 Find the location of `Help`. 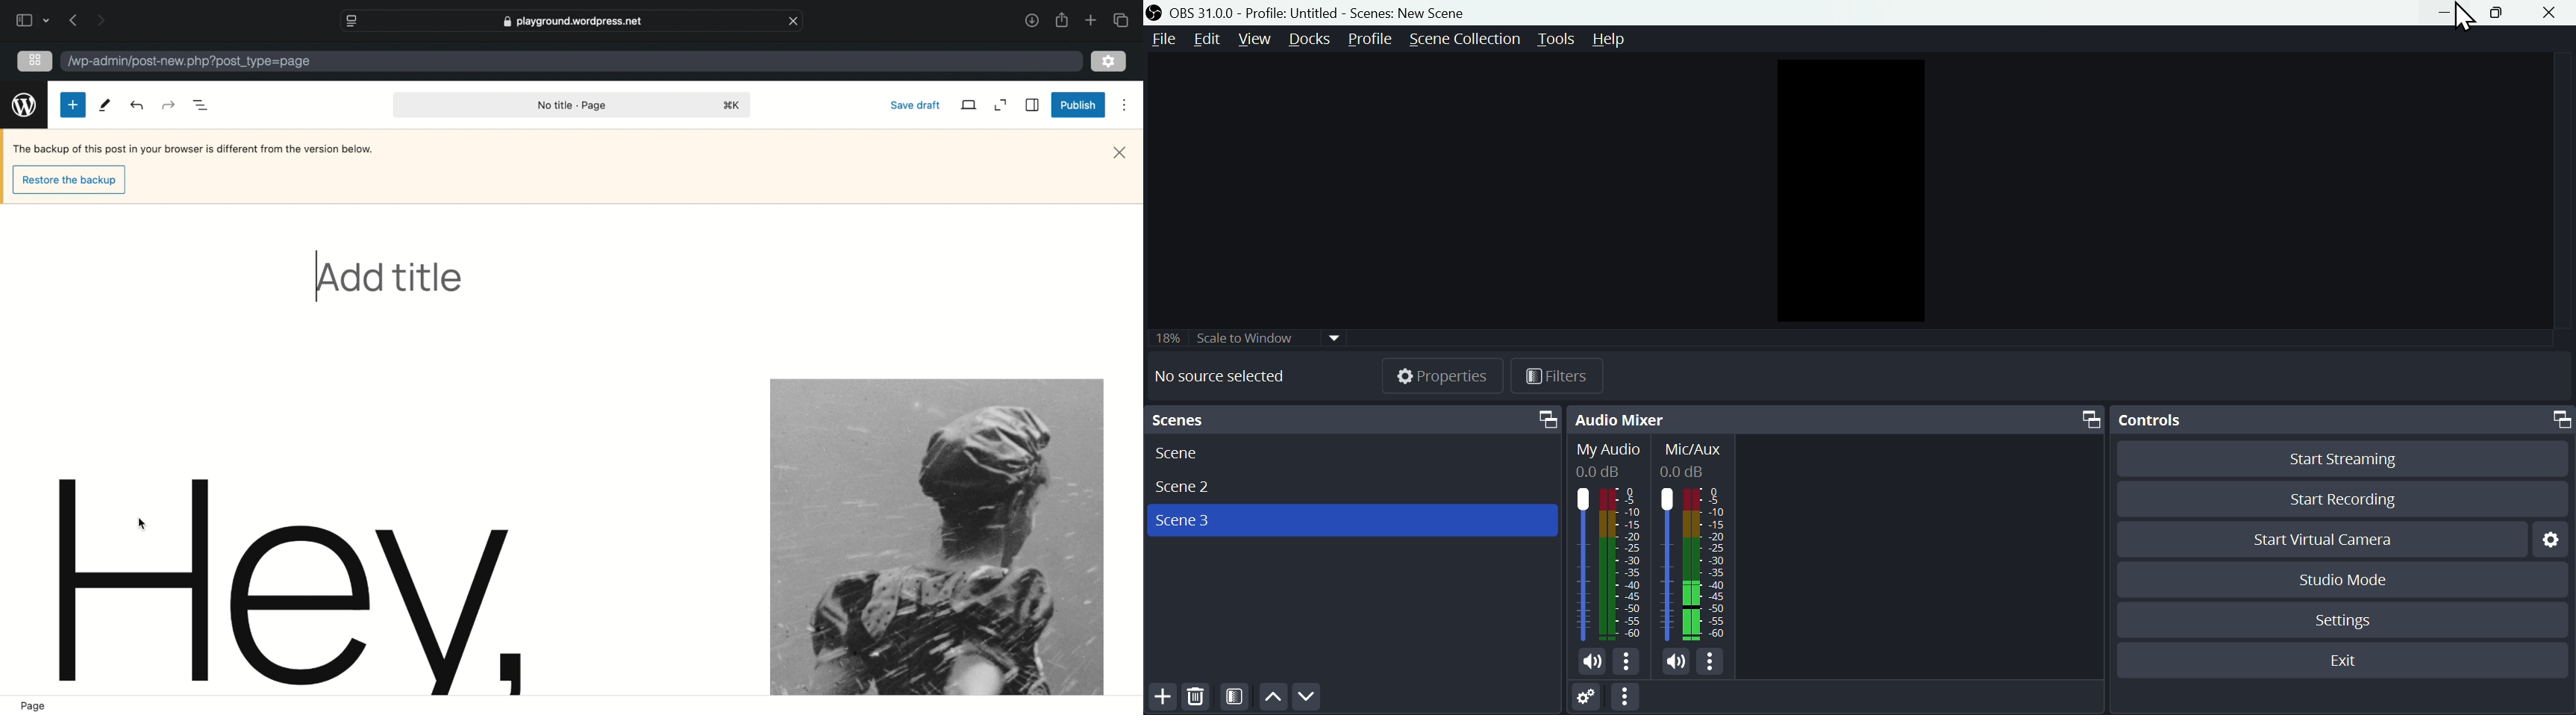

Help is located at coordinates (1619, 40).